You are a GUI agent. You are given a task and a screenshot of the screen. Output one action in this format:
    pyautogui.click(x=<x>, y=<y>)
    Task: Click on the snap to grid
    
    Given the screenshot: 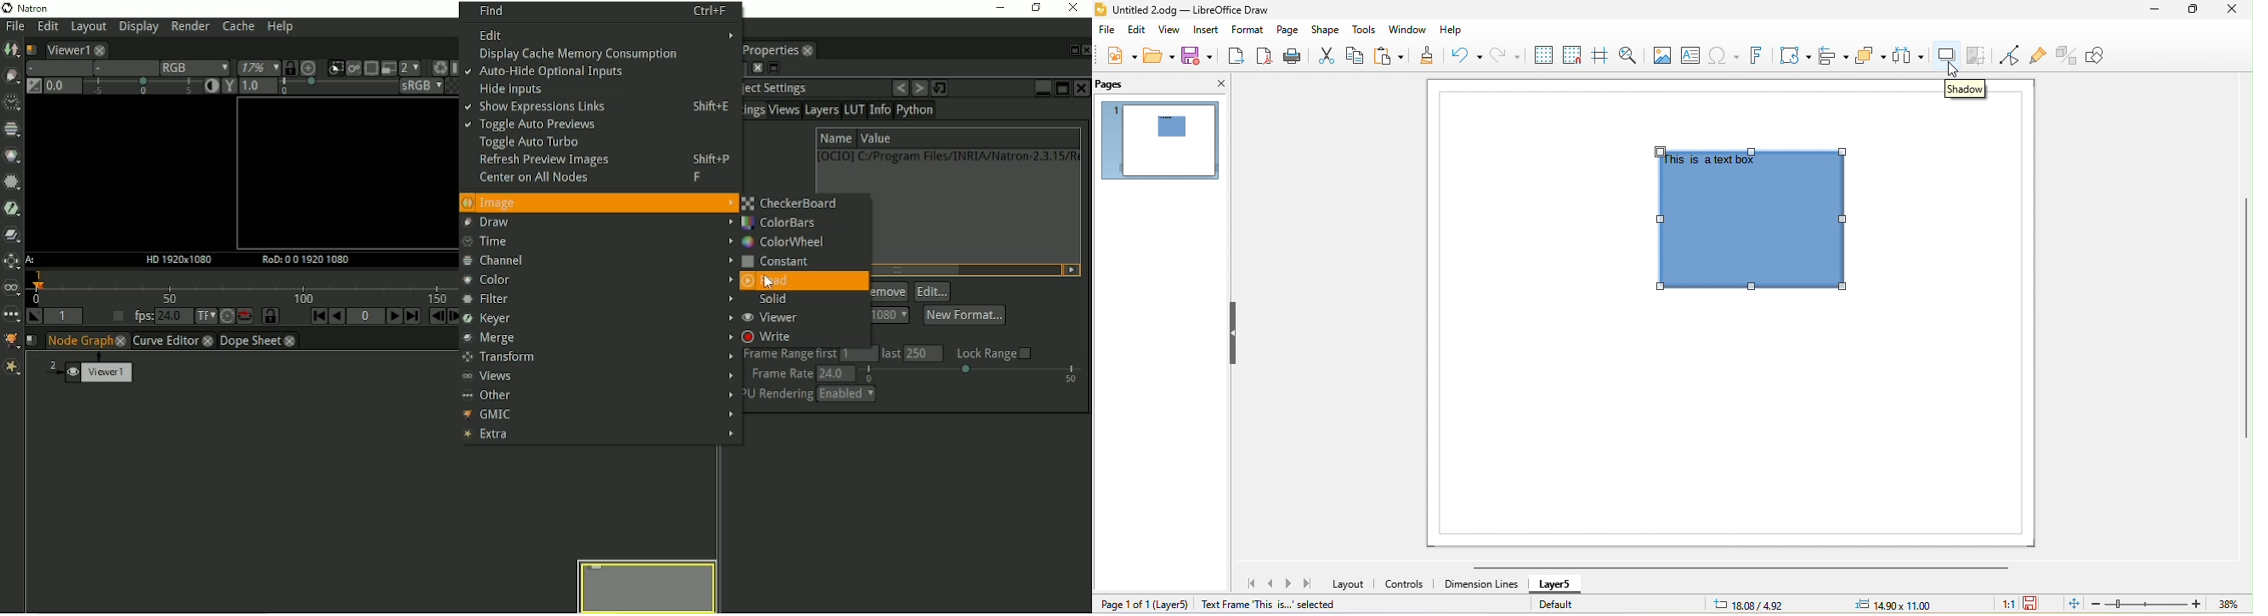 What is the action you would take?
    pyautogui.click(x=1572, y=55)
    